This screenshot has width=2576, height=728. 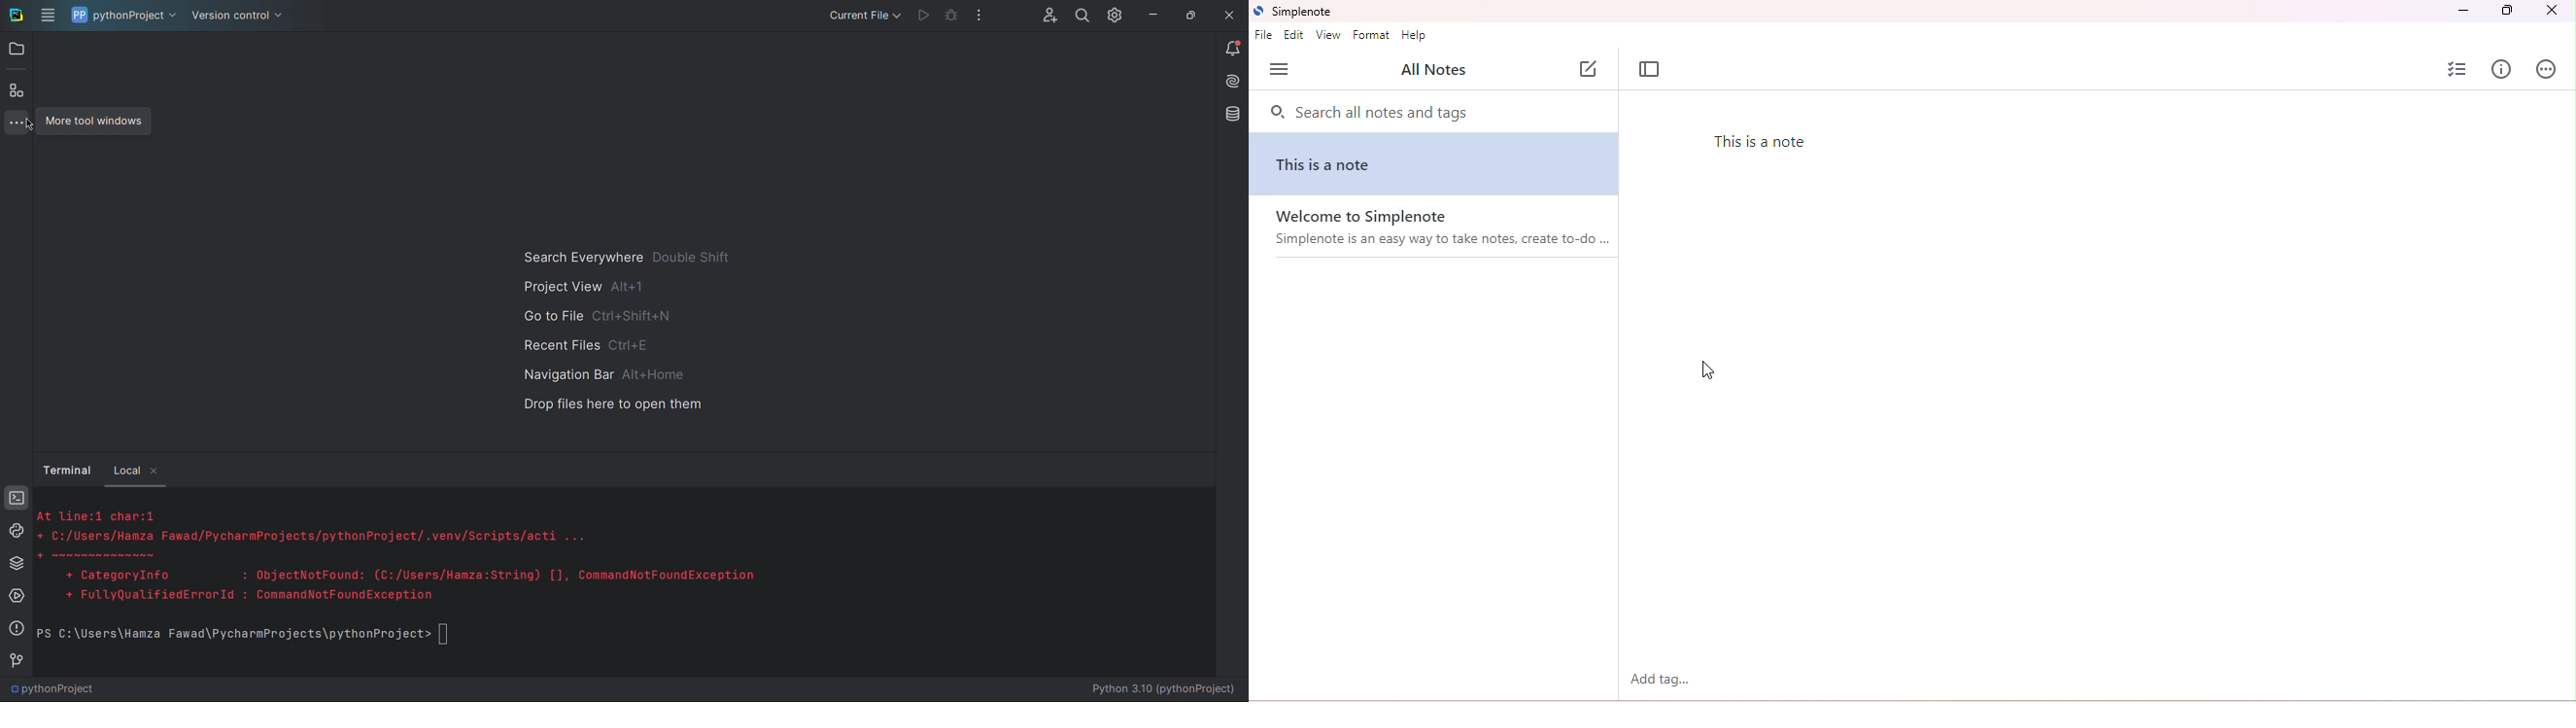 I want to click on file, so click(x=1264, y=35).